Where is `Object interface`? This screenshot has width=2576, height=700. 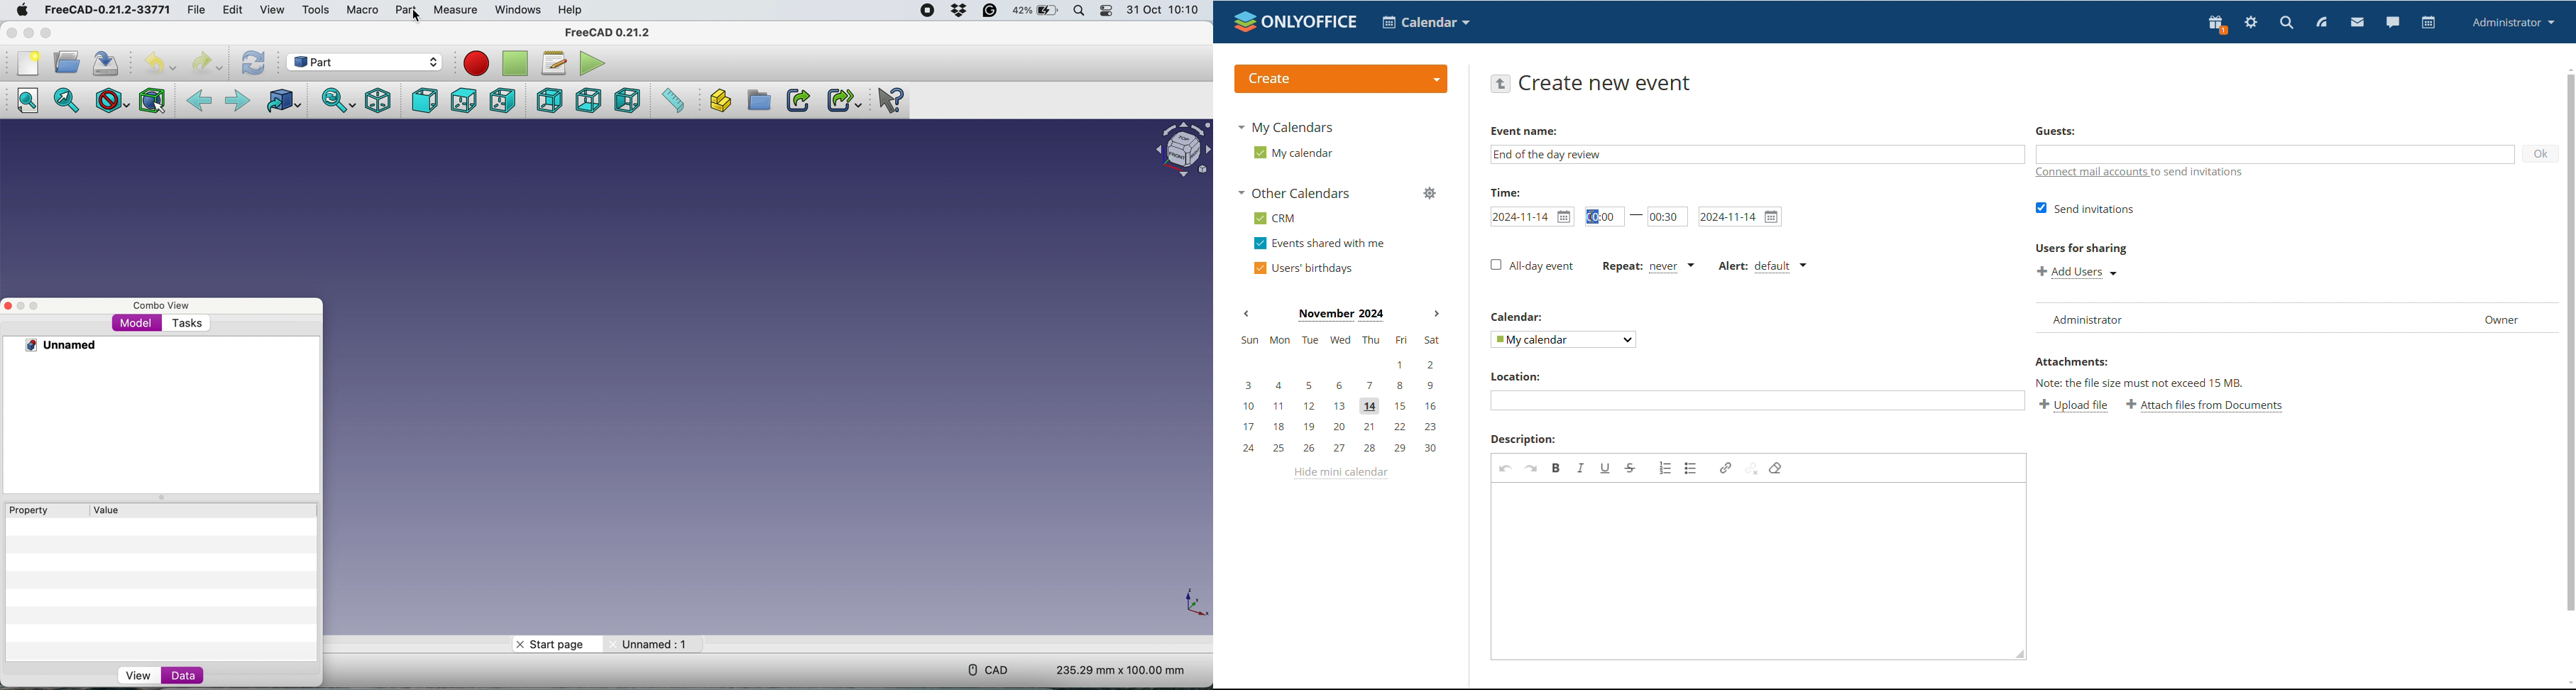
Object interface is located at coordinates (1182, 153).